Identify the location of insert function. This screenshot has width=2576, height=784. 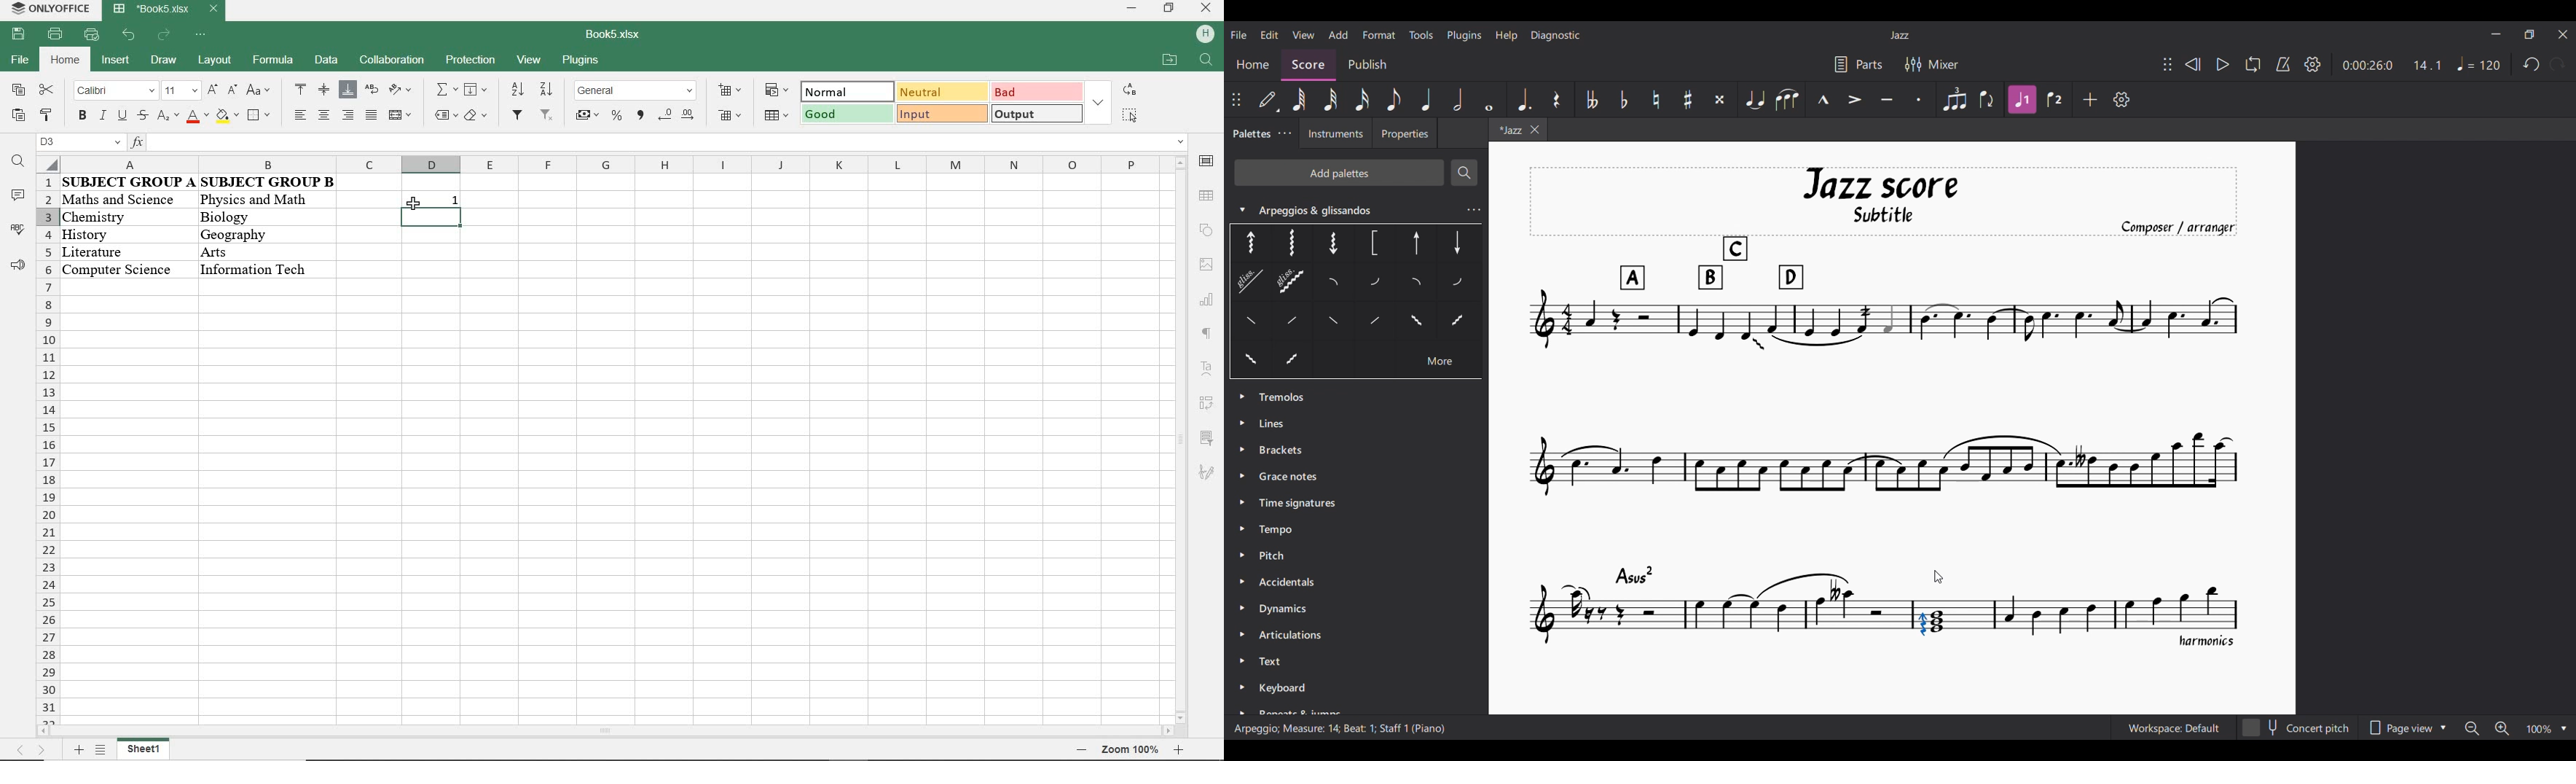
(658, 143).